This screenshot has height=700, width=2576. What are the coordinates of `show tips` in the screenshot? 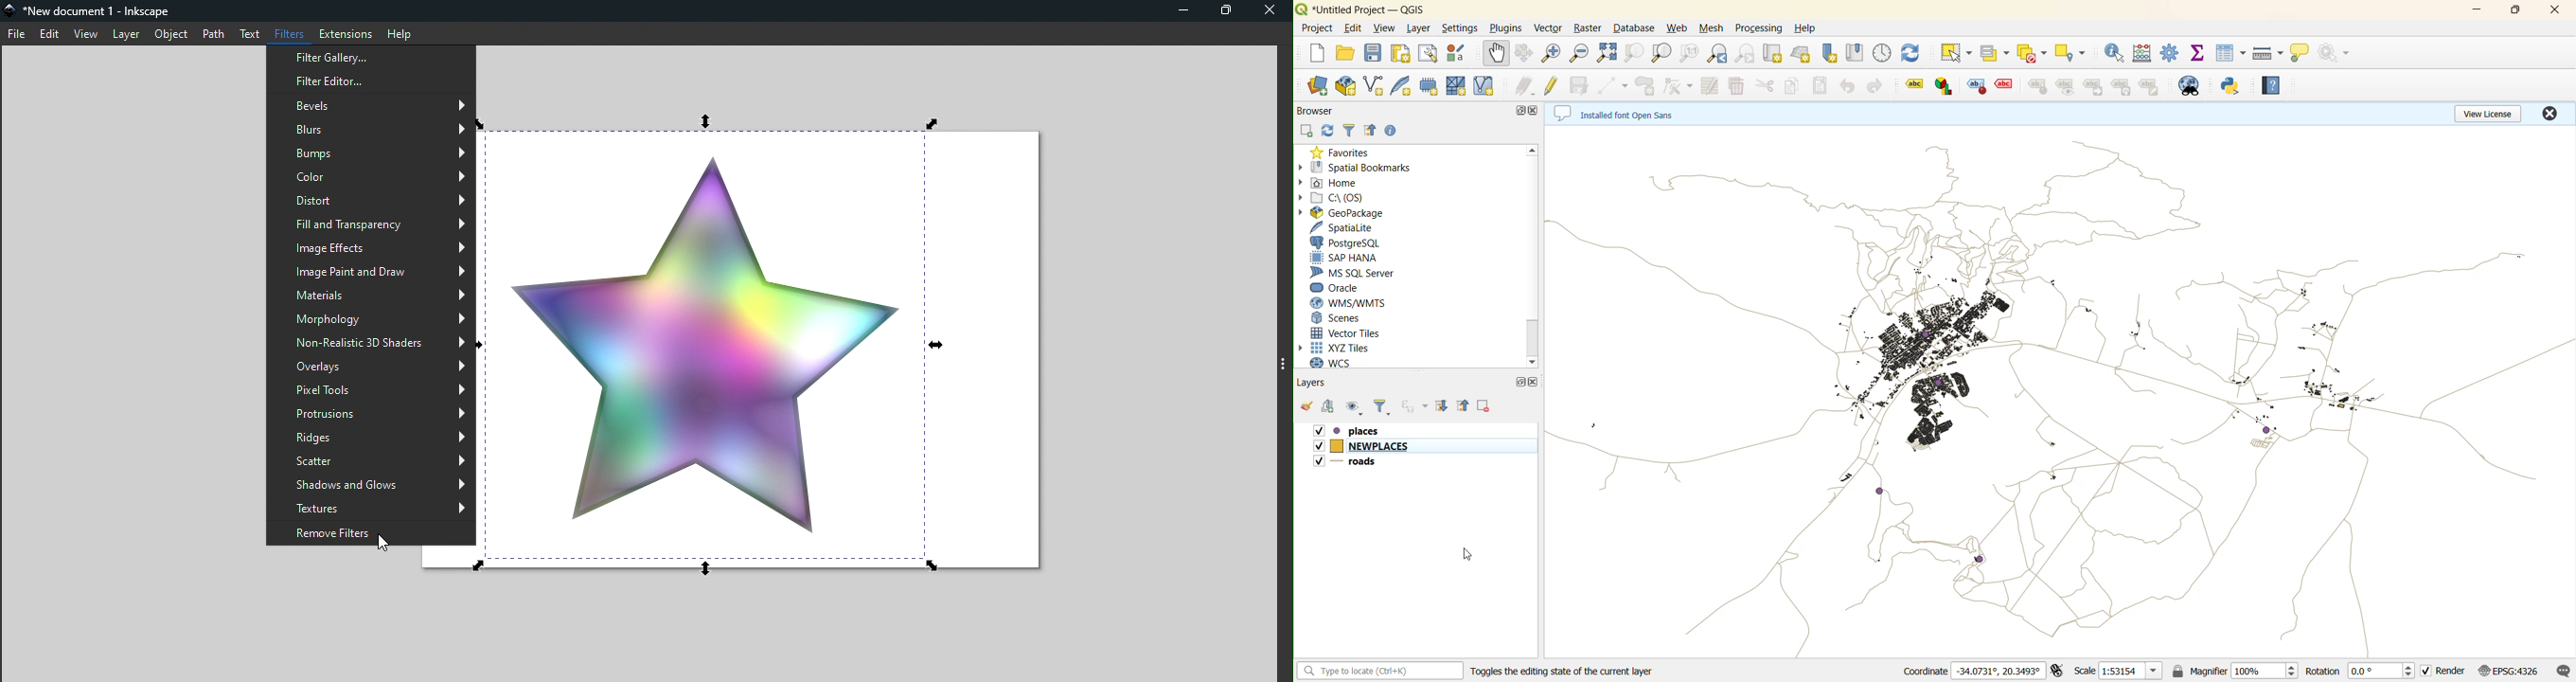 It's located at (2303, 53).